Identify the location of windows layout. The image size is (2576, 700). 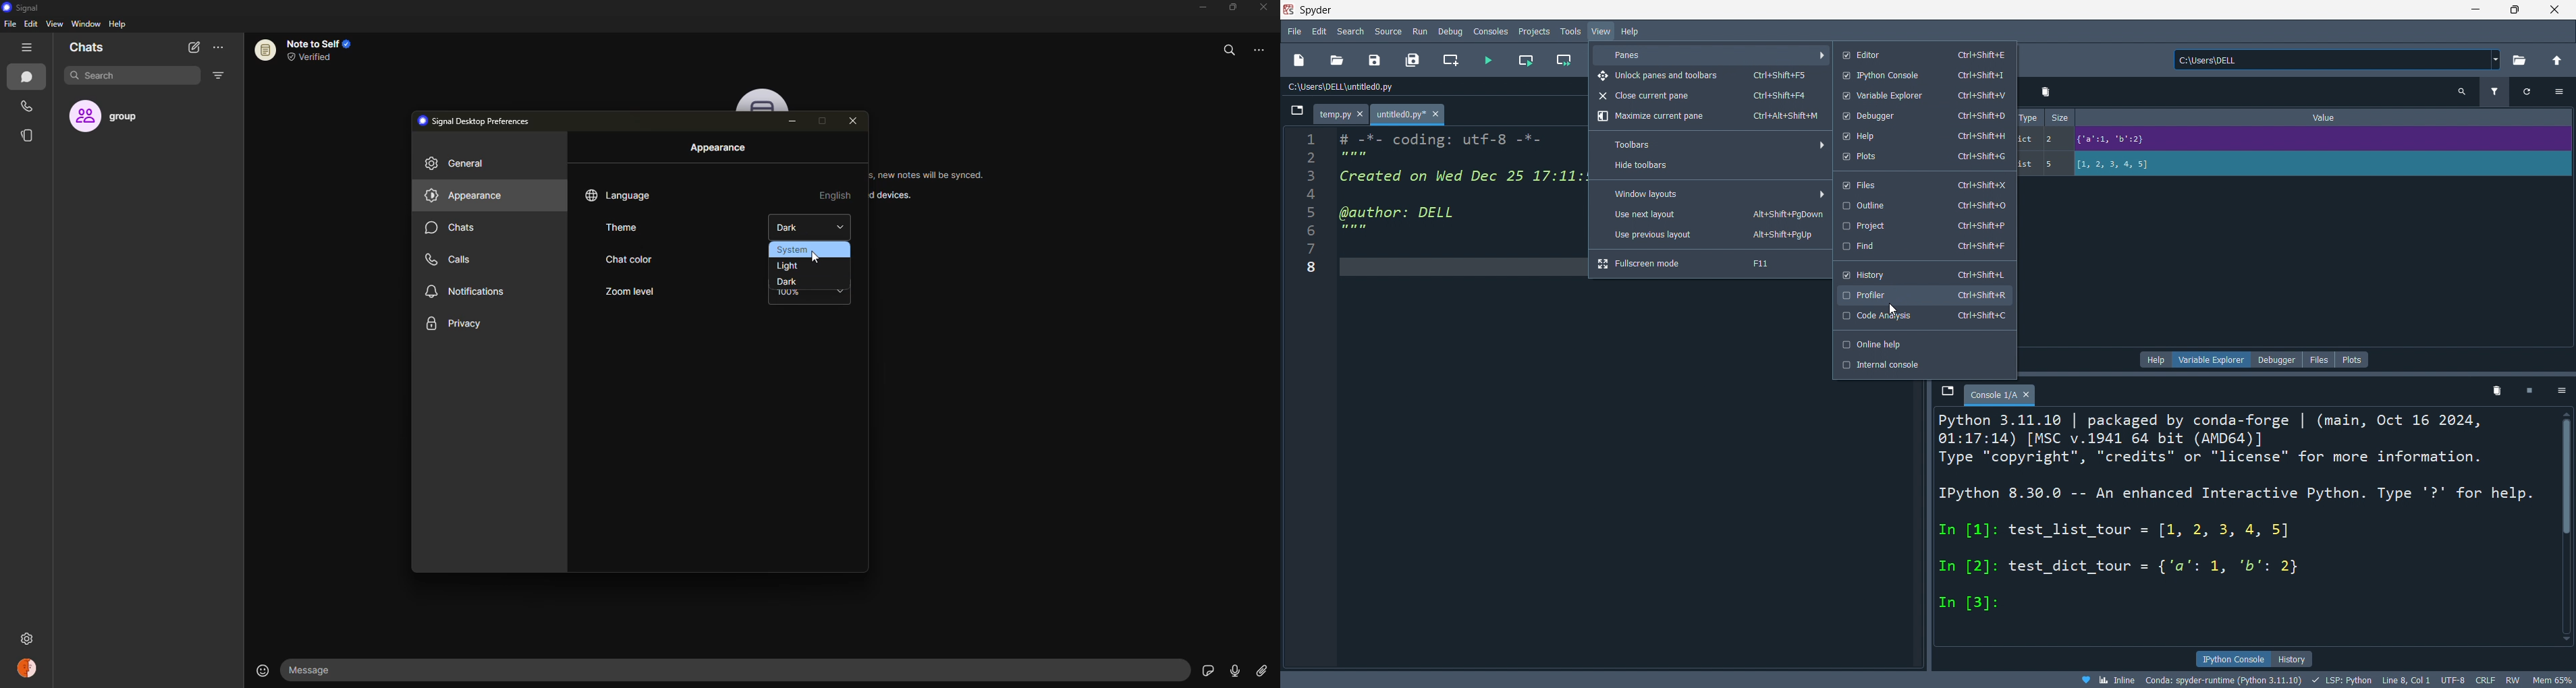
(1708, 193).